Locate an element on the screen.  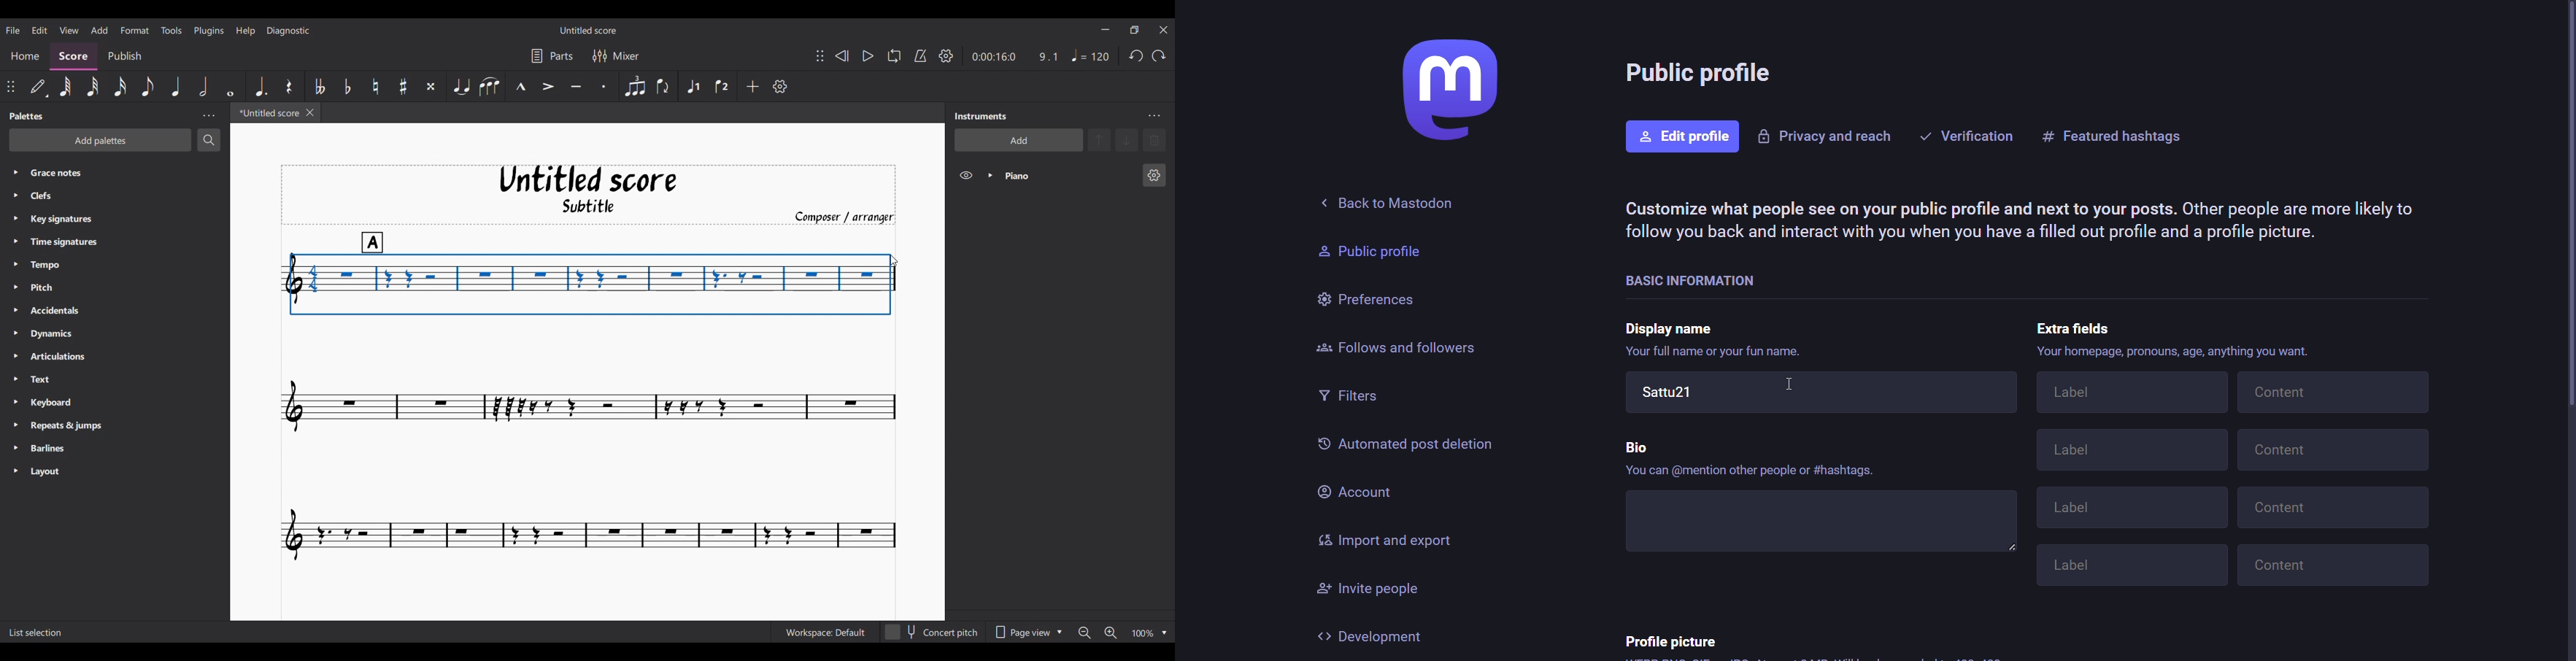
Marcato is located at coordinates (521, 86).